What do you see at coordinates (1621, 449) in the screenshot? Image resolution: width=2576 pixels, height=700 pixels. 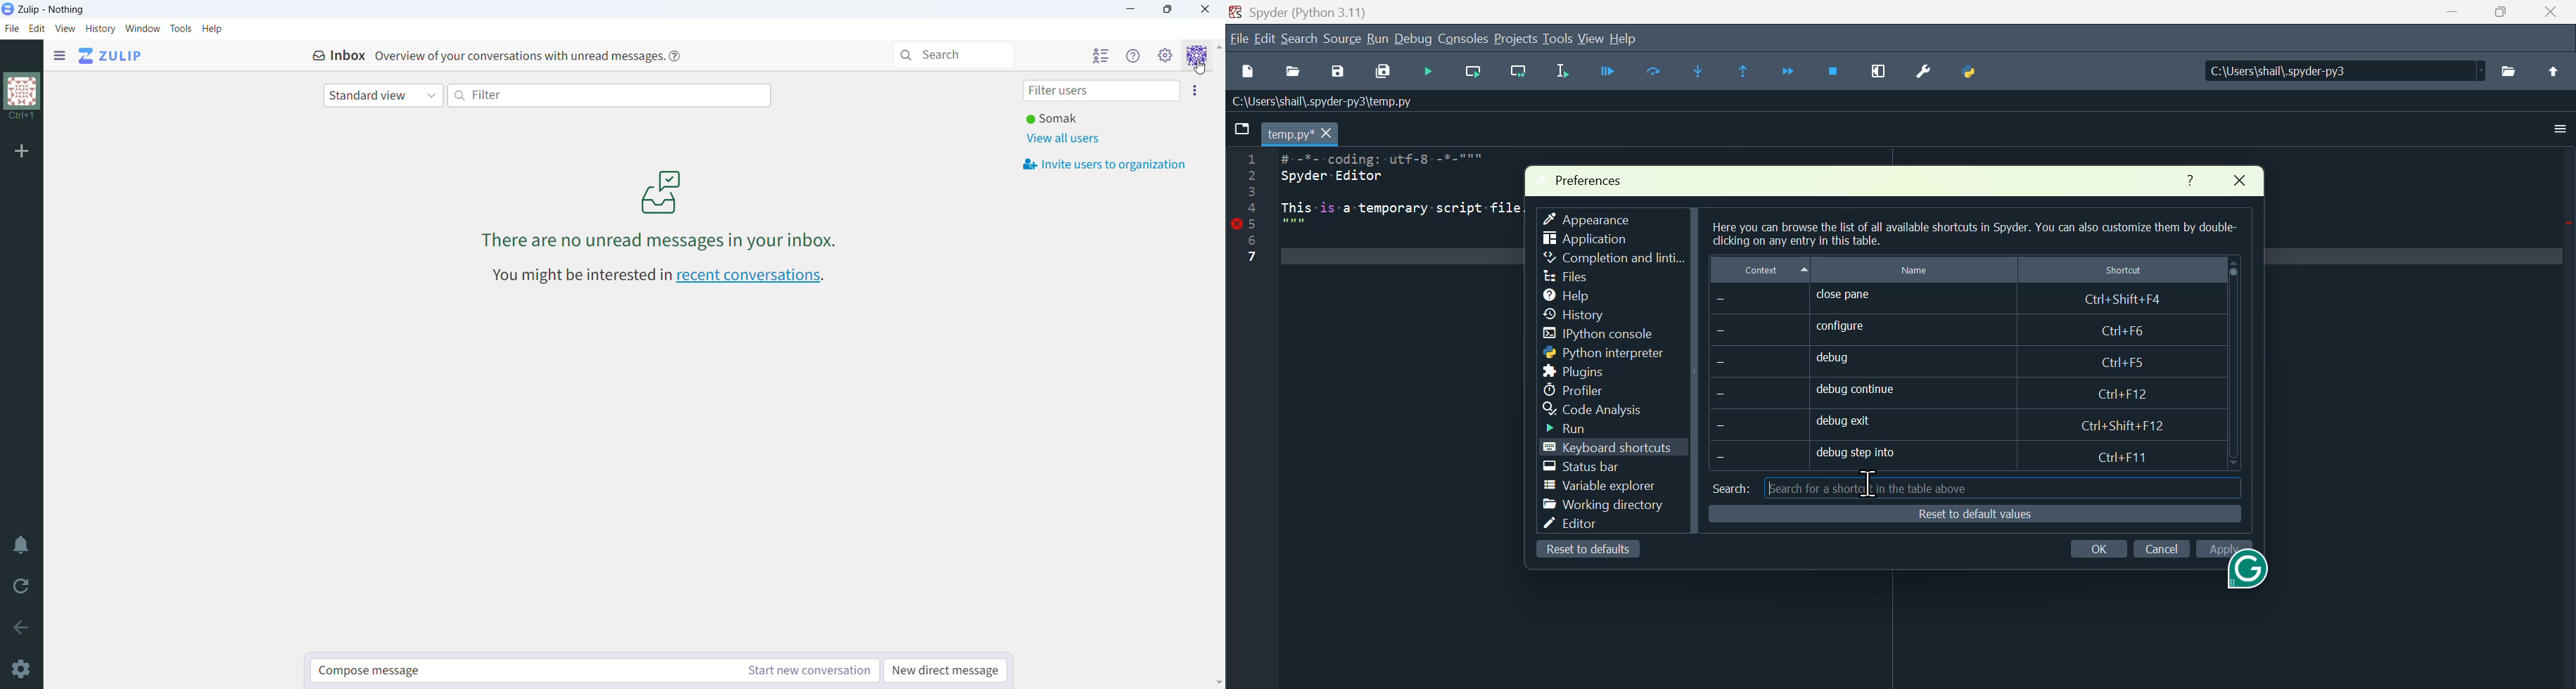 I see `Keyboard shortcuts` at bounding box center [1621, 449].